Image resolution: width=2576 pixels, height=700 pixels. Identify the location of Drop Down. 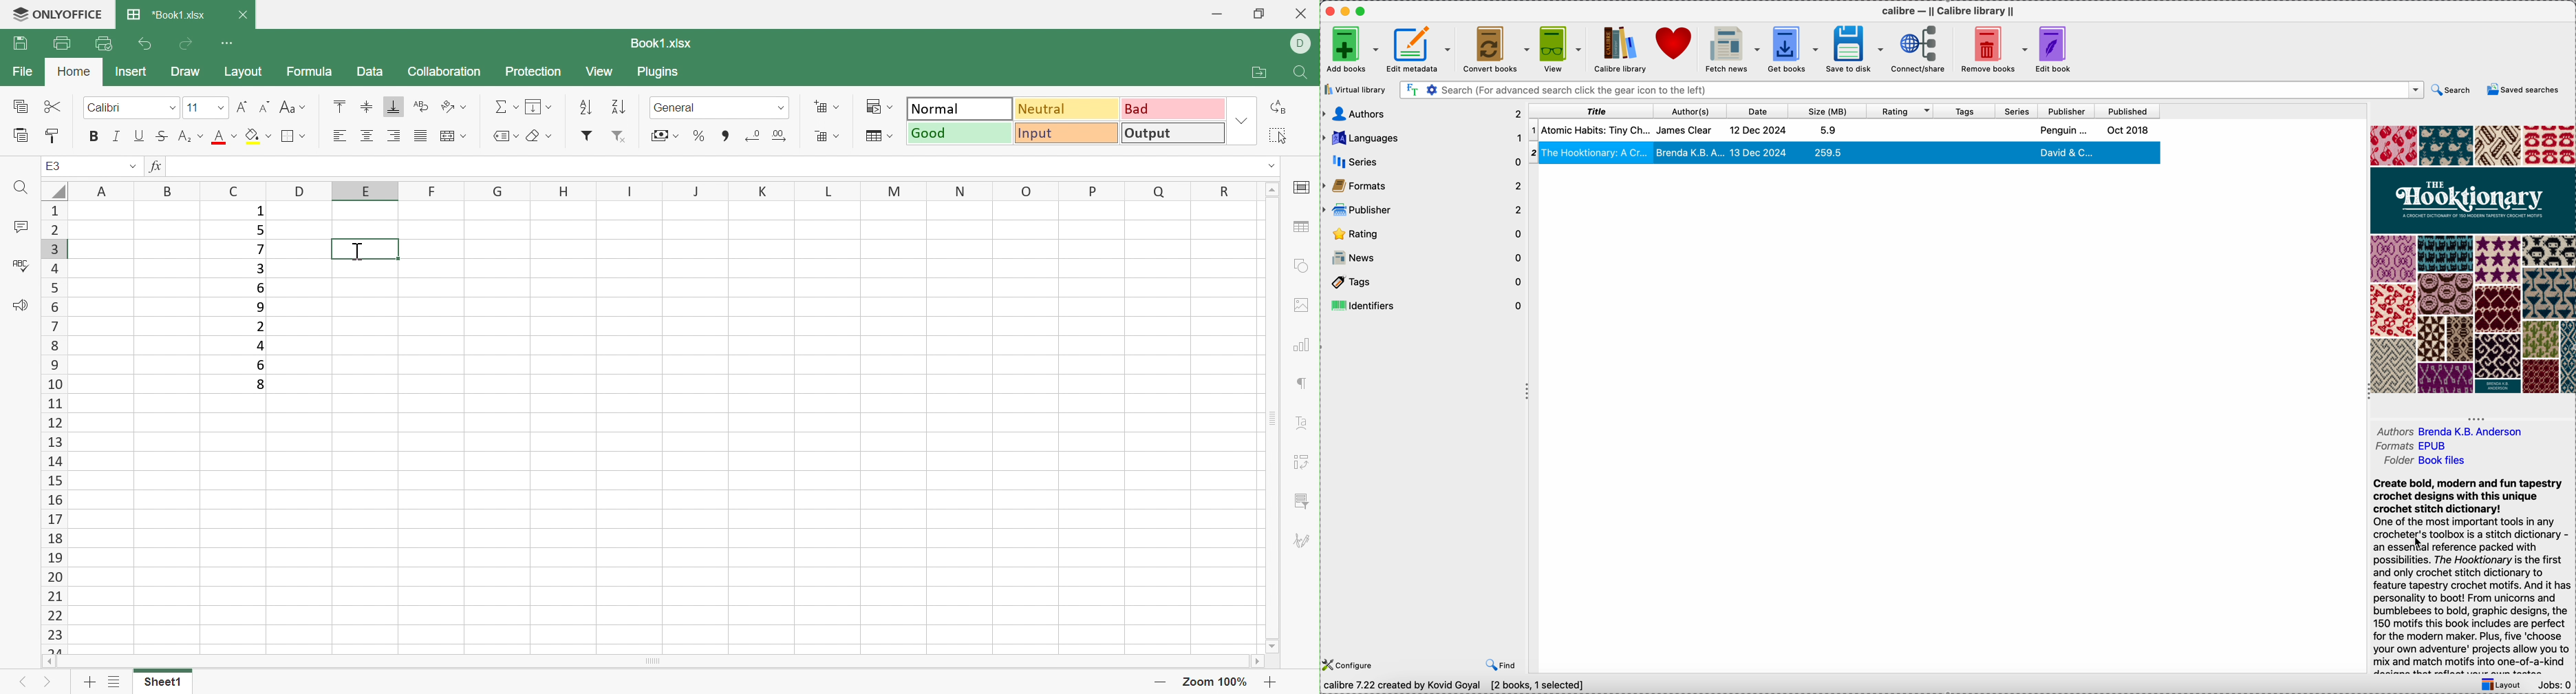
(131, 168).